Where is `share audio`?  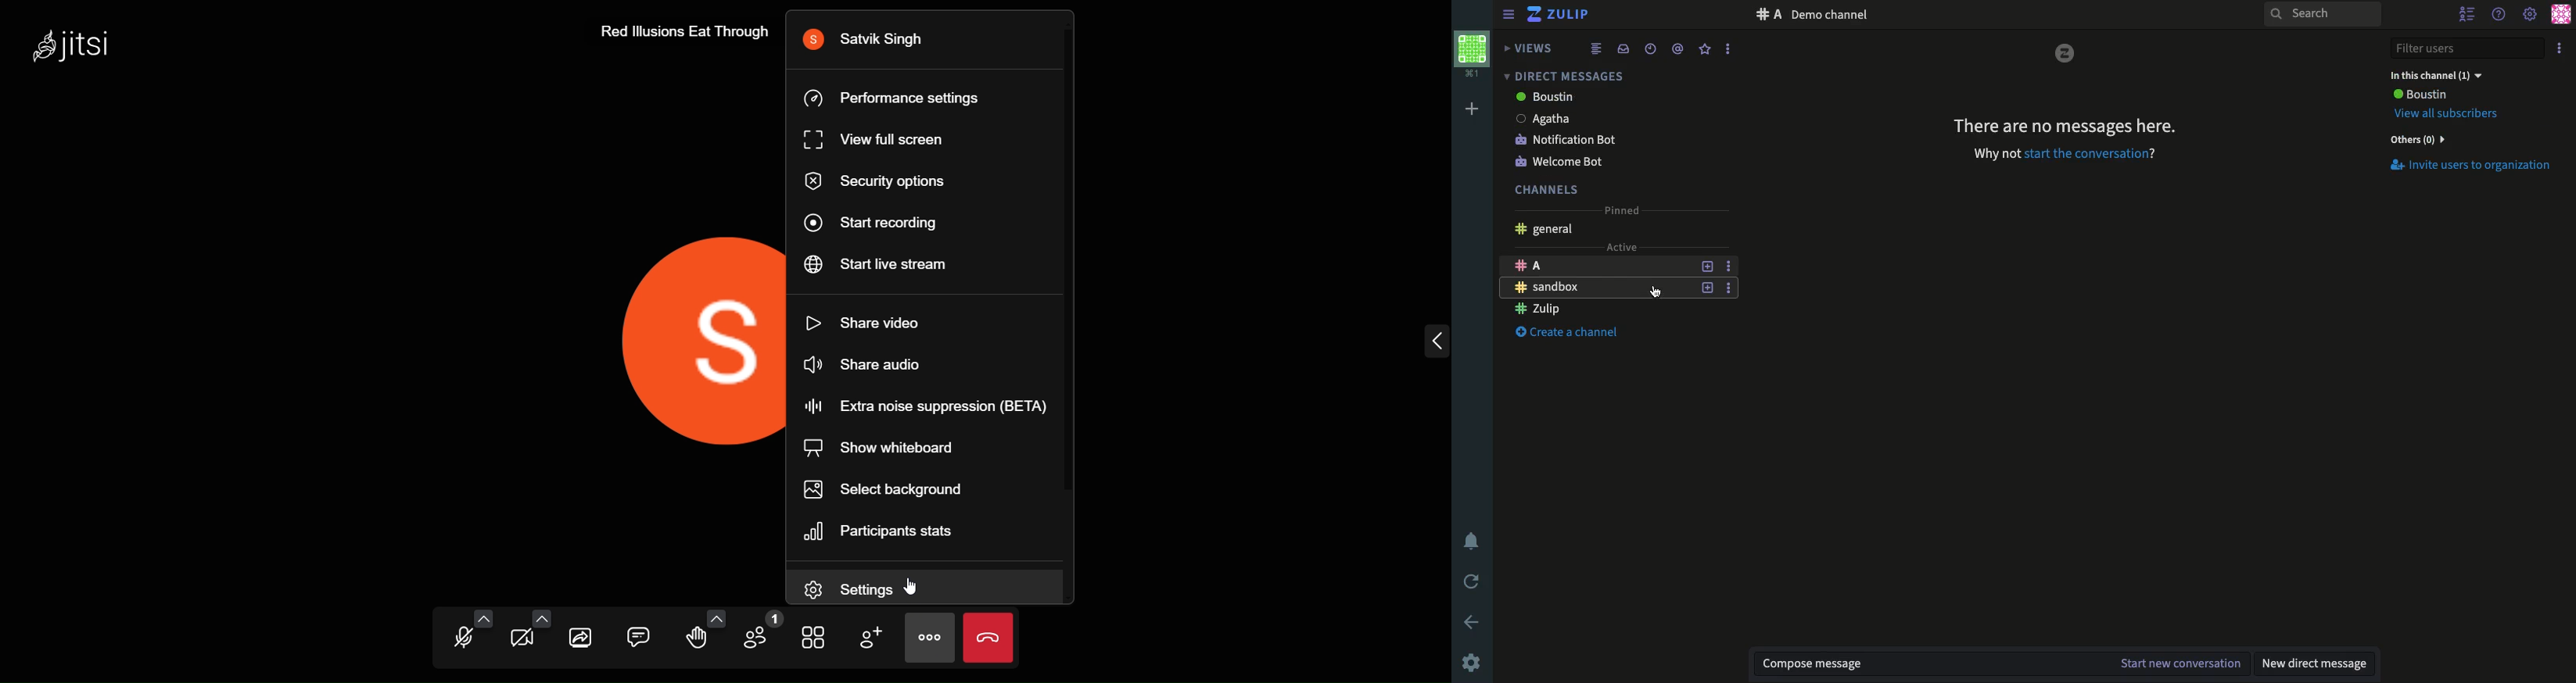 share audio is located at coordinates (863, 366).